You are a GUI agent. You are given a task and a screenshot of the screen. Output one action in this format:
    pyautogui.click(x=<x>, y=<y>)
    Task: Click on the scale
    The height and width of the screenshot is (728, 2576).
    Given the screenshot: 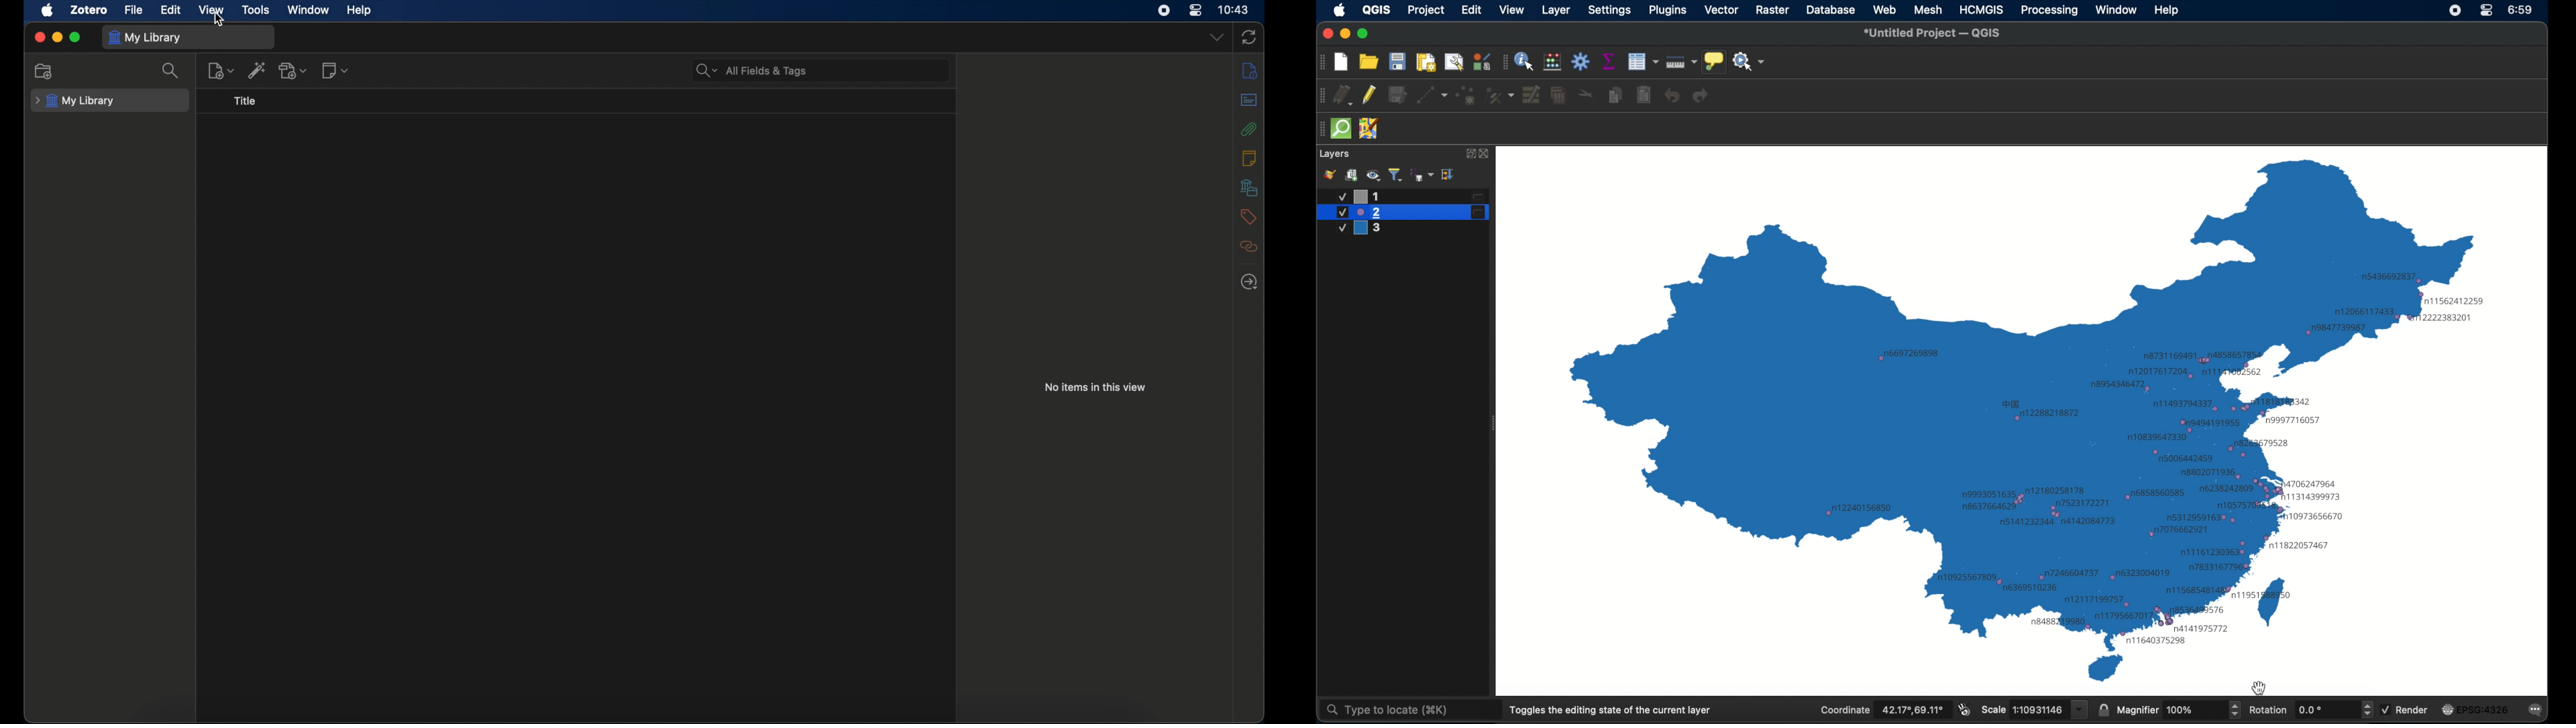 What is the action you would take?
    pyautogui.click(x=2035, y=711)
    